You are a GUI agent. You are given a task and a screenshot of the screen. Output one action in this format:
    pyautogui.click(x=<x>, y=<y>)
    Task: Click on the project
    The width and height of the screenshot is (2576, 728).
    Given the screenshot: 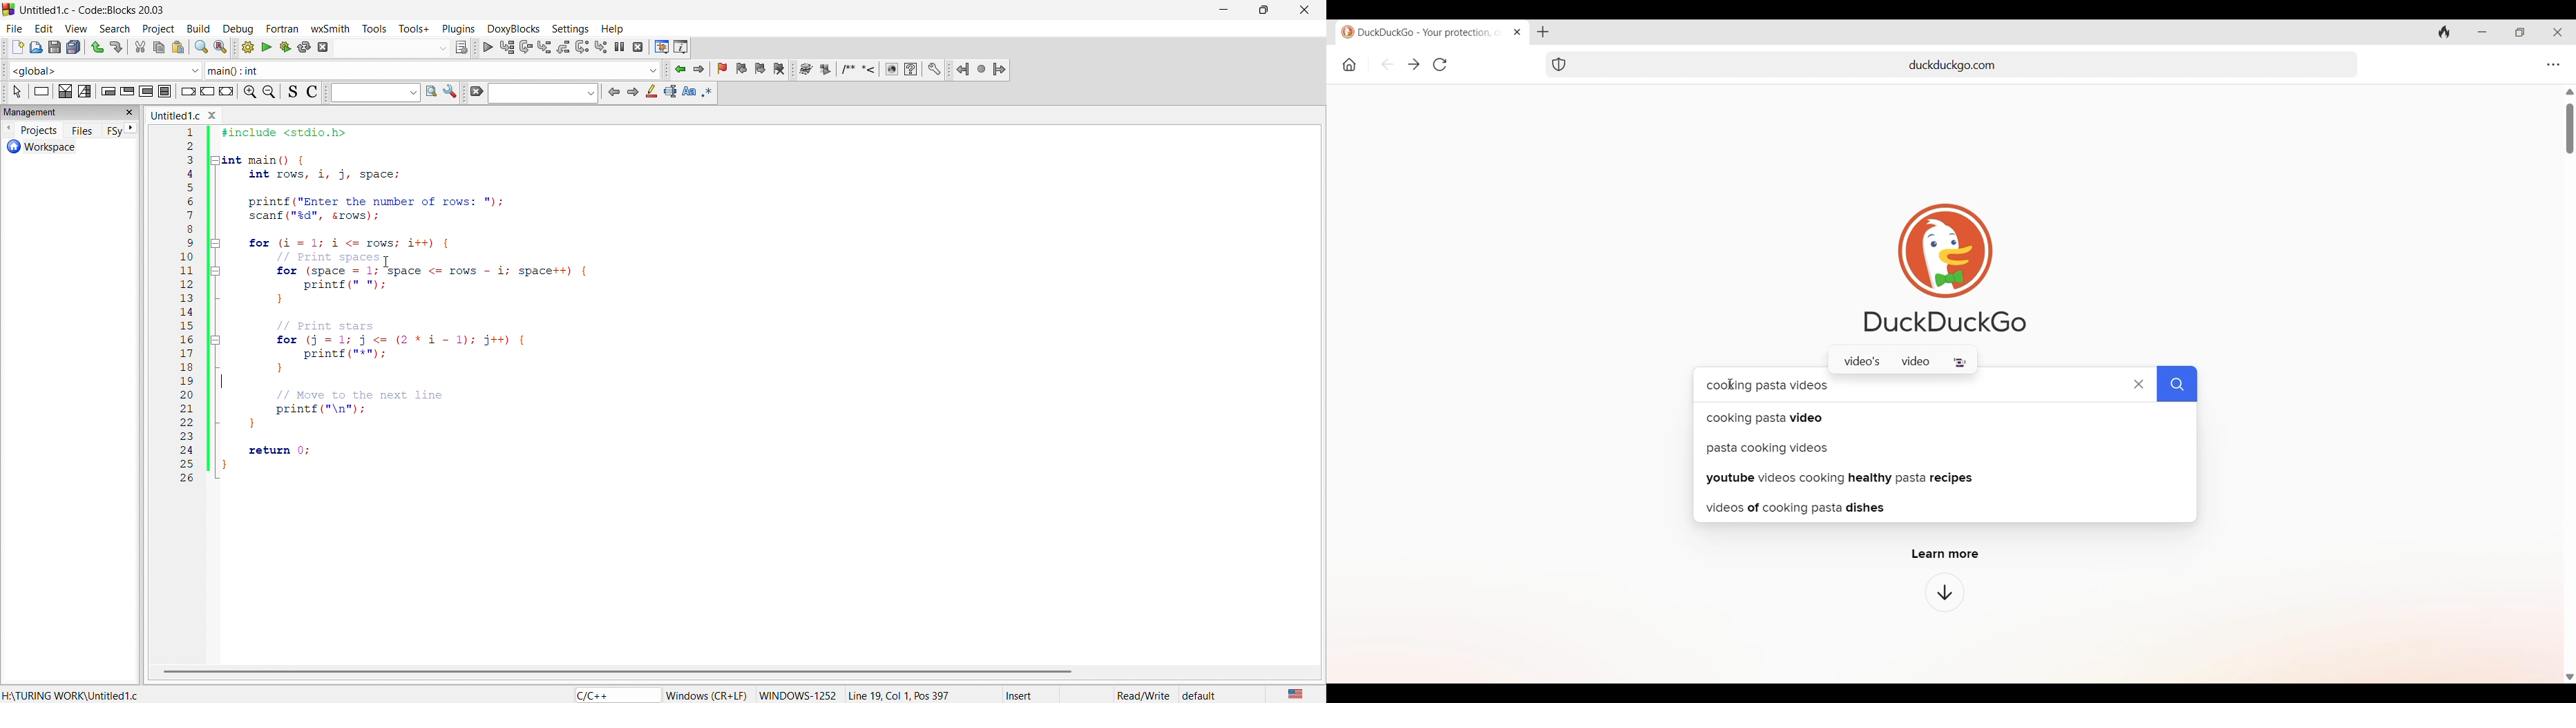 What is the action you would take?
    pyautogui.click(x=155, y=27)
    